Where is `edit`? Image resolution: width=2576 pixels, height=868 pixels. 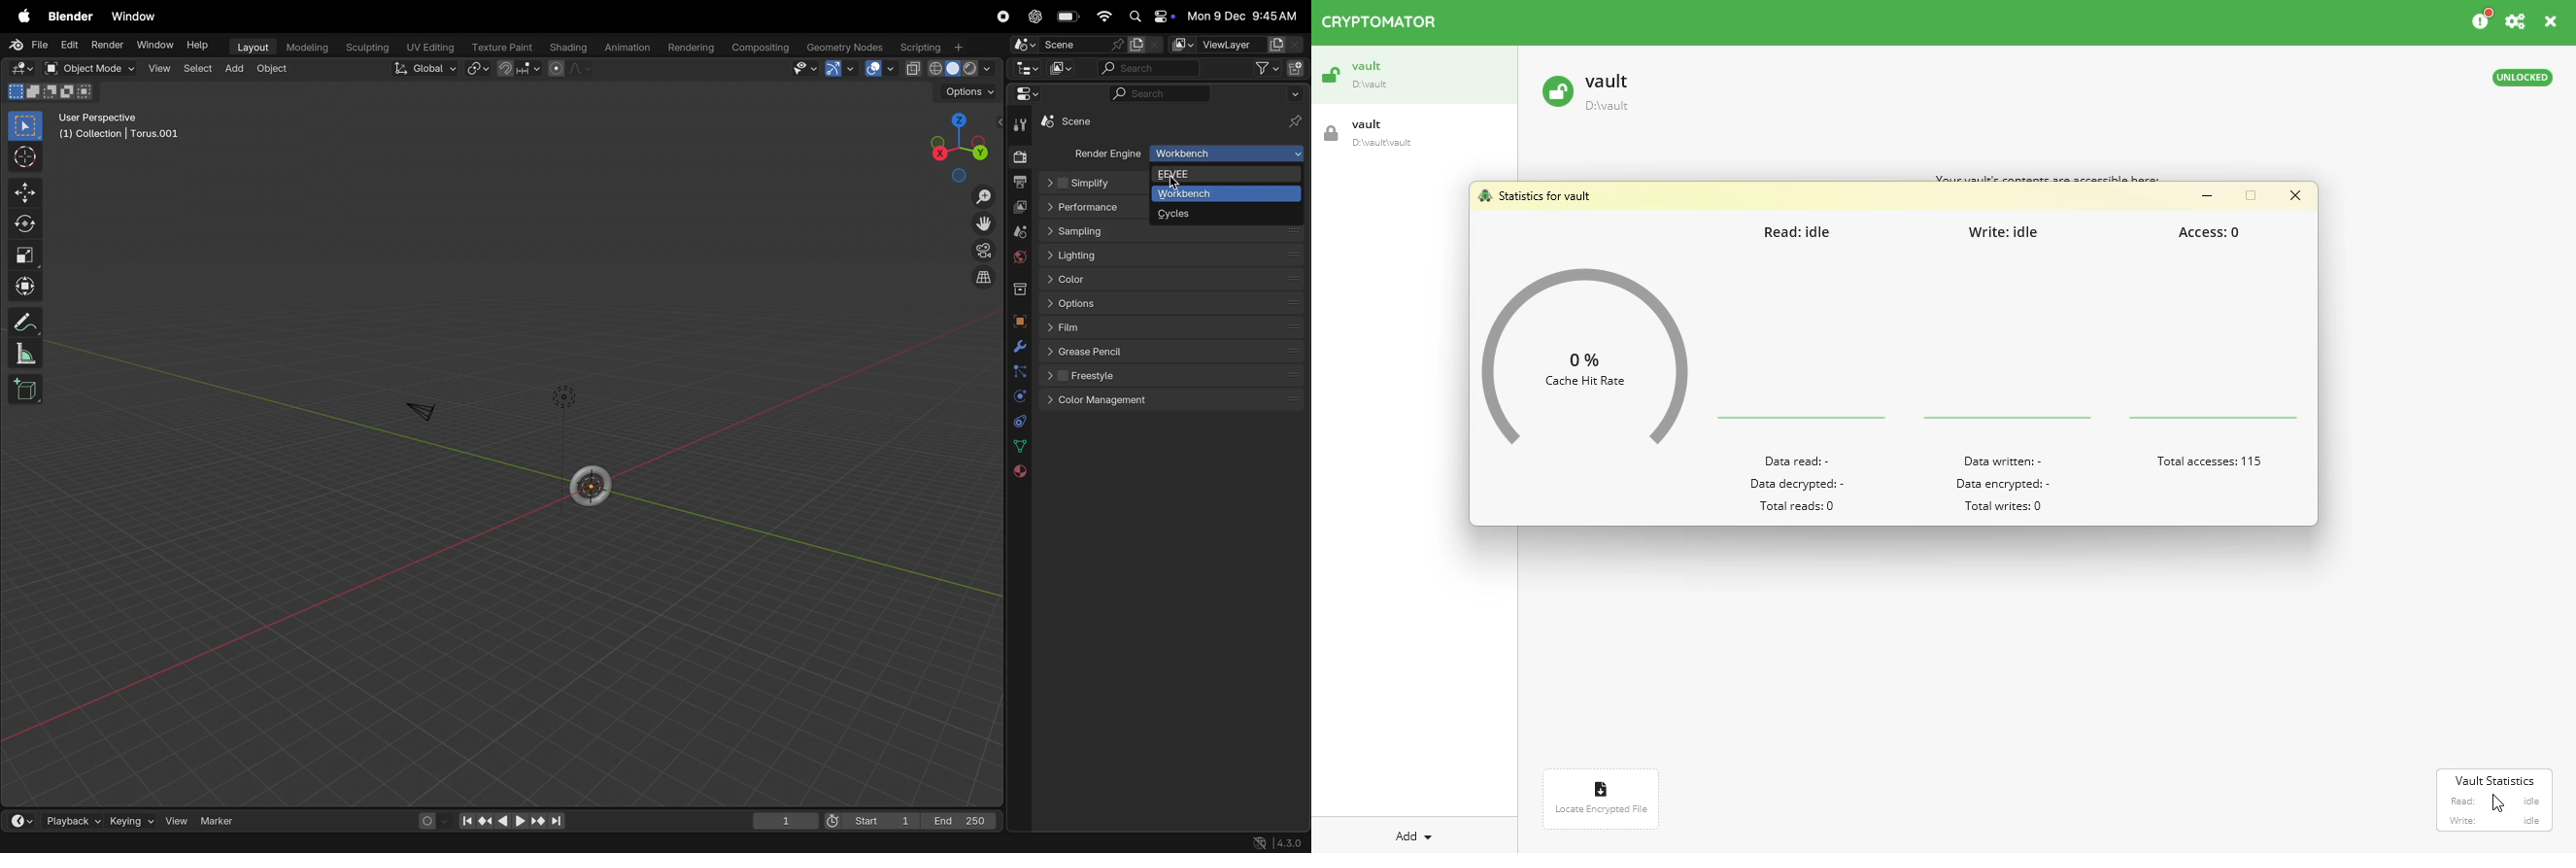
edit is located at coordinates (71, 46).